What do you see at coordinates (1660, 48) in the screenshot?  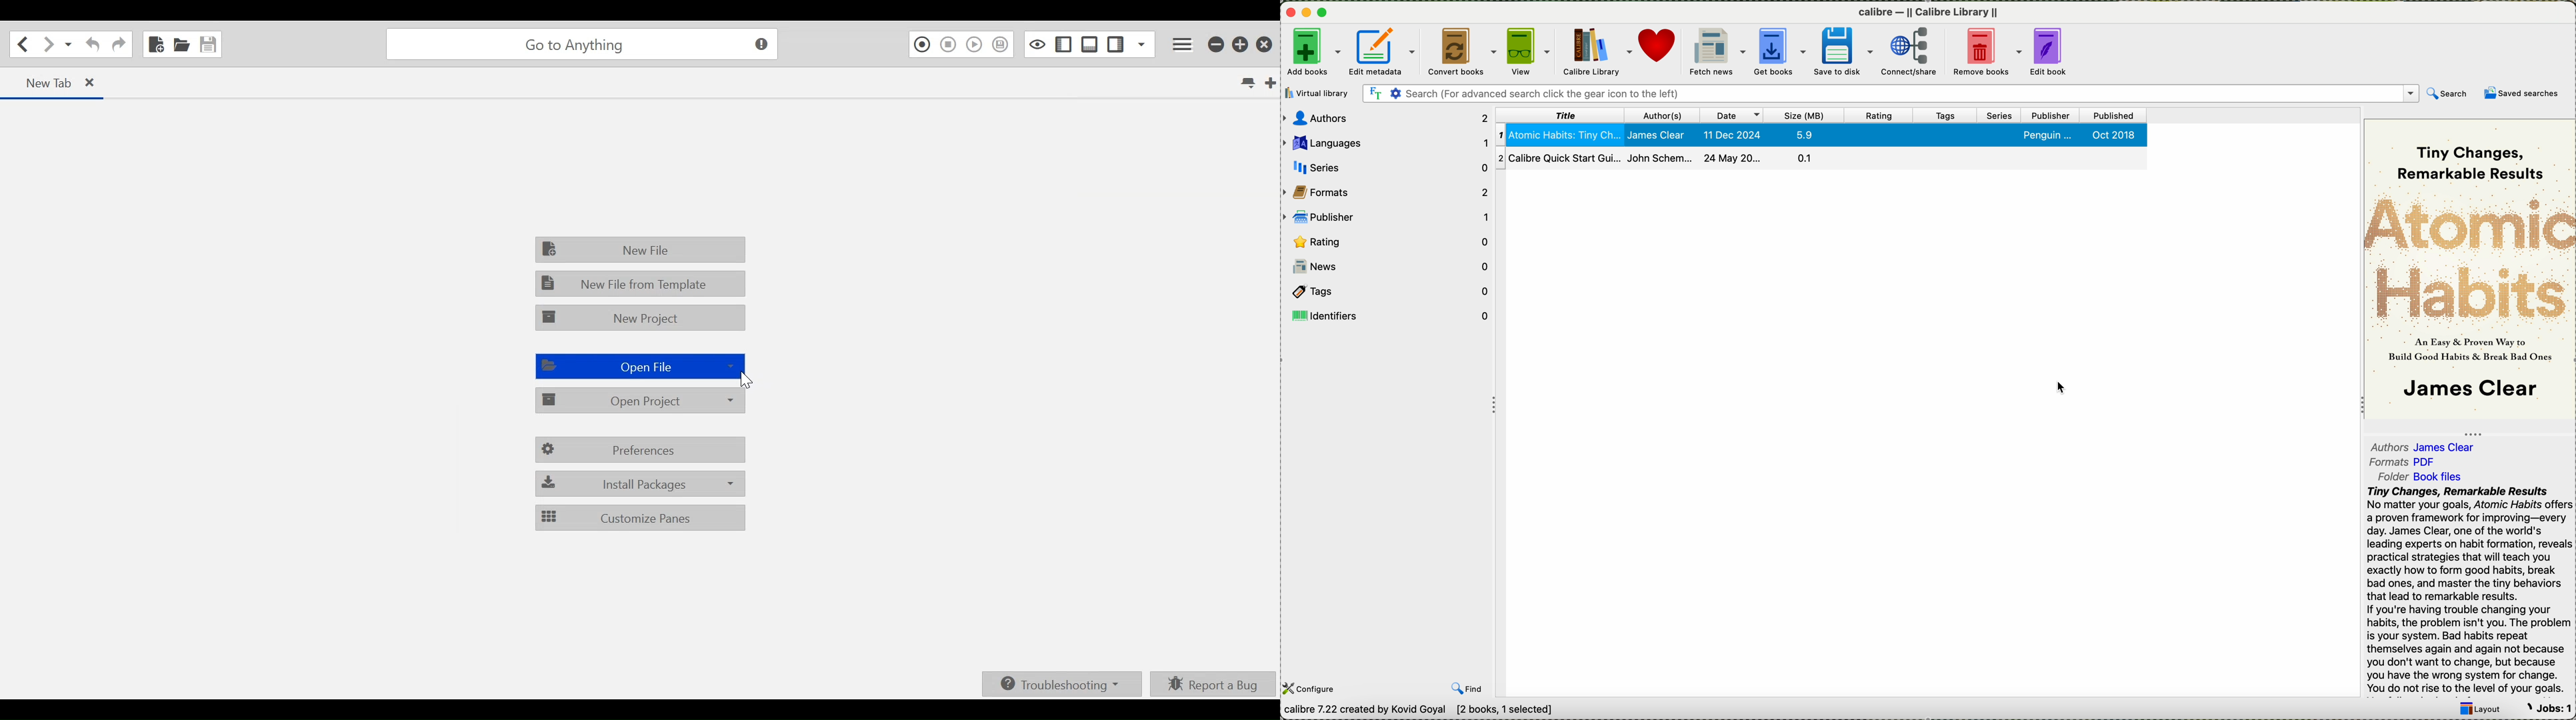 I see `donate` at bounding box center [1660, 48].